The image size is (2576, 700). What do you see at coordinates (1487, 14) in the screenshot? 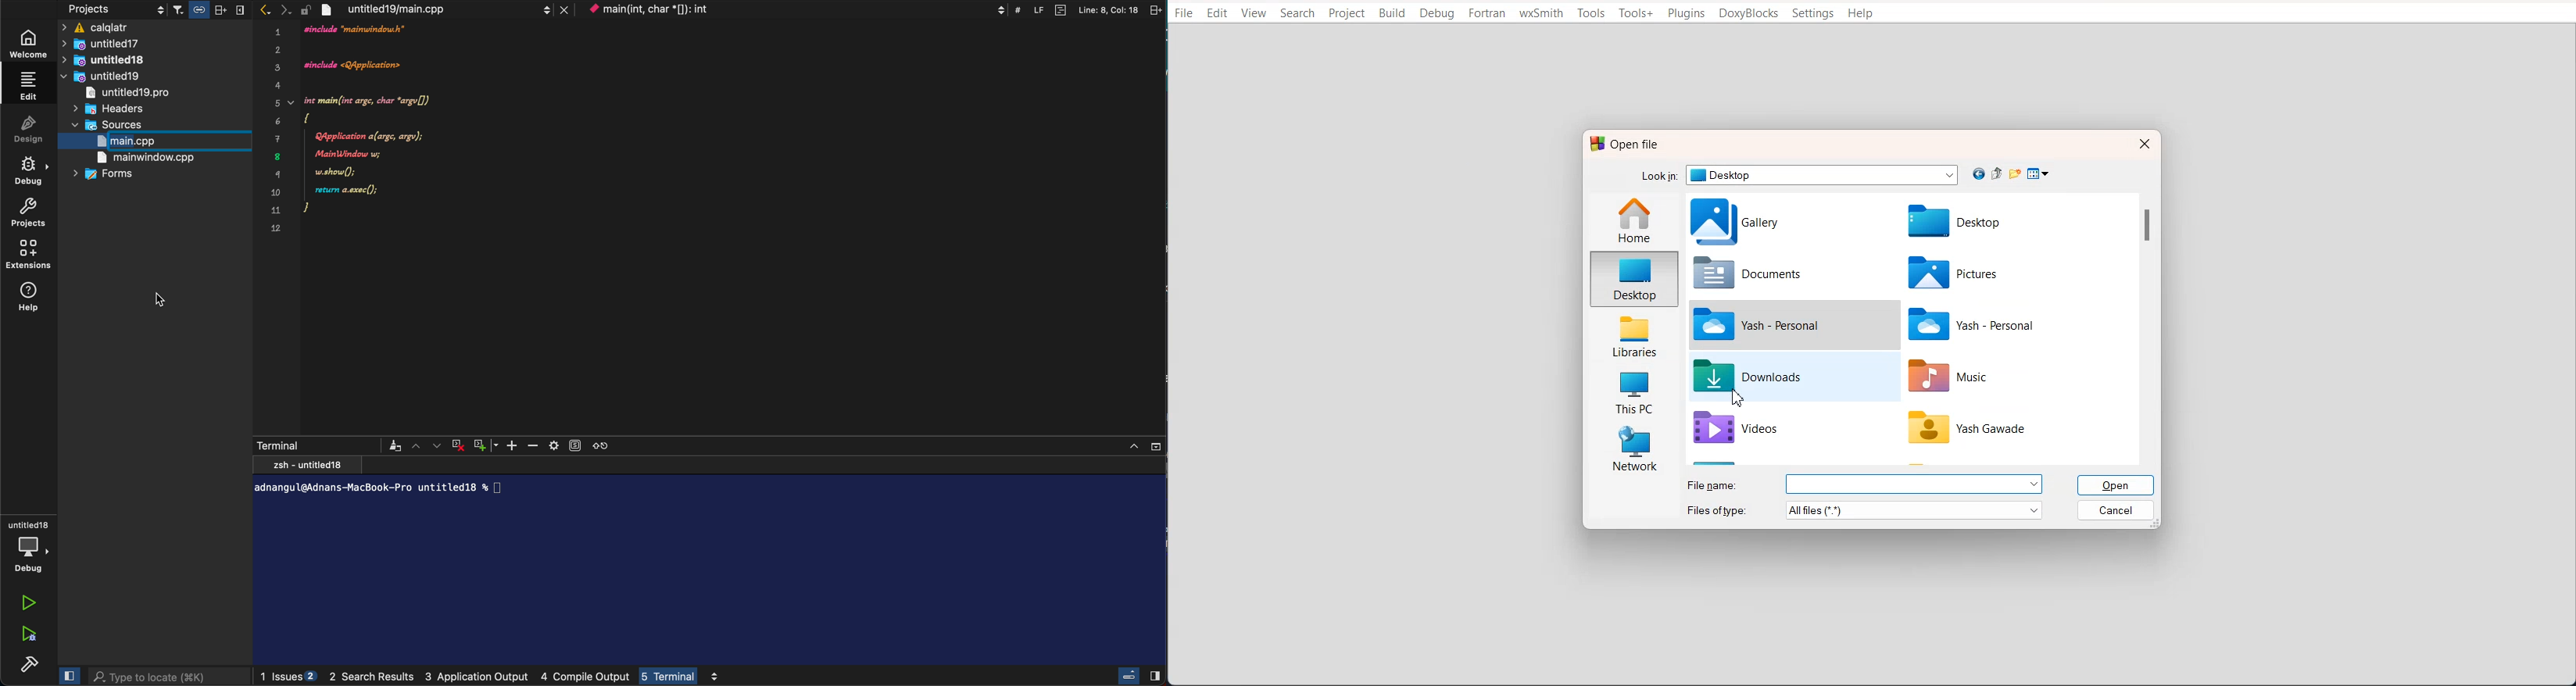
I see `Fortran` at bounding box center [1487, 14].